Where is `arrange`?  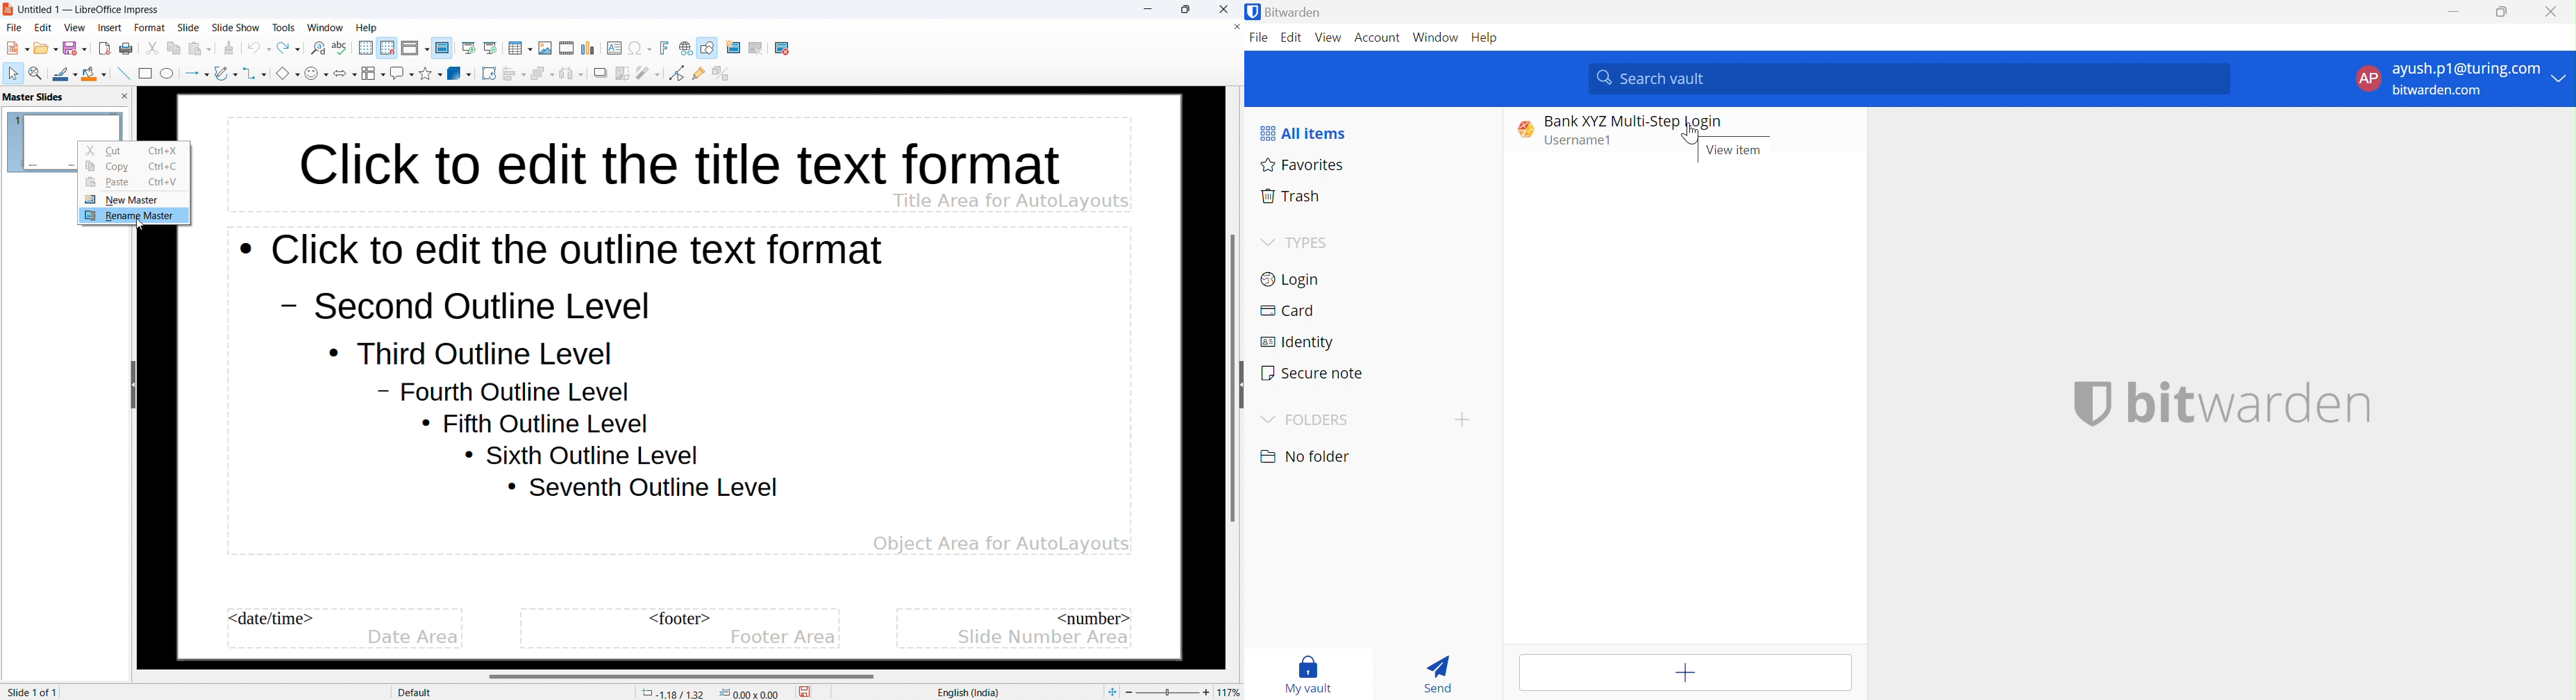
arrange is located at coordinates (542, 74).